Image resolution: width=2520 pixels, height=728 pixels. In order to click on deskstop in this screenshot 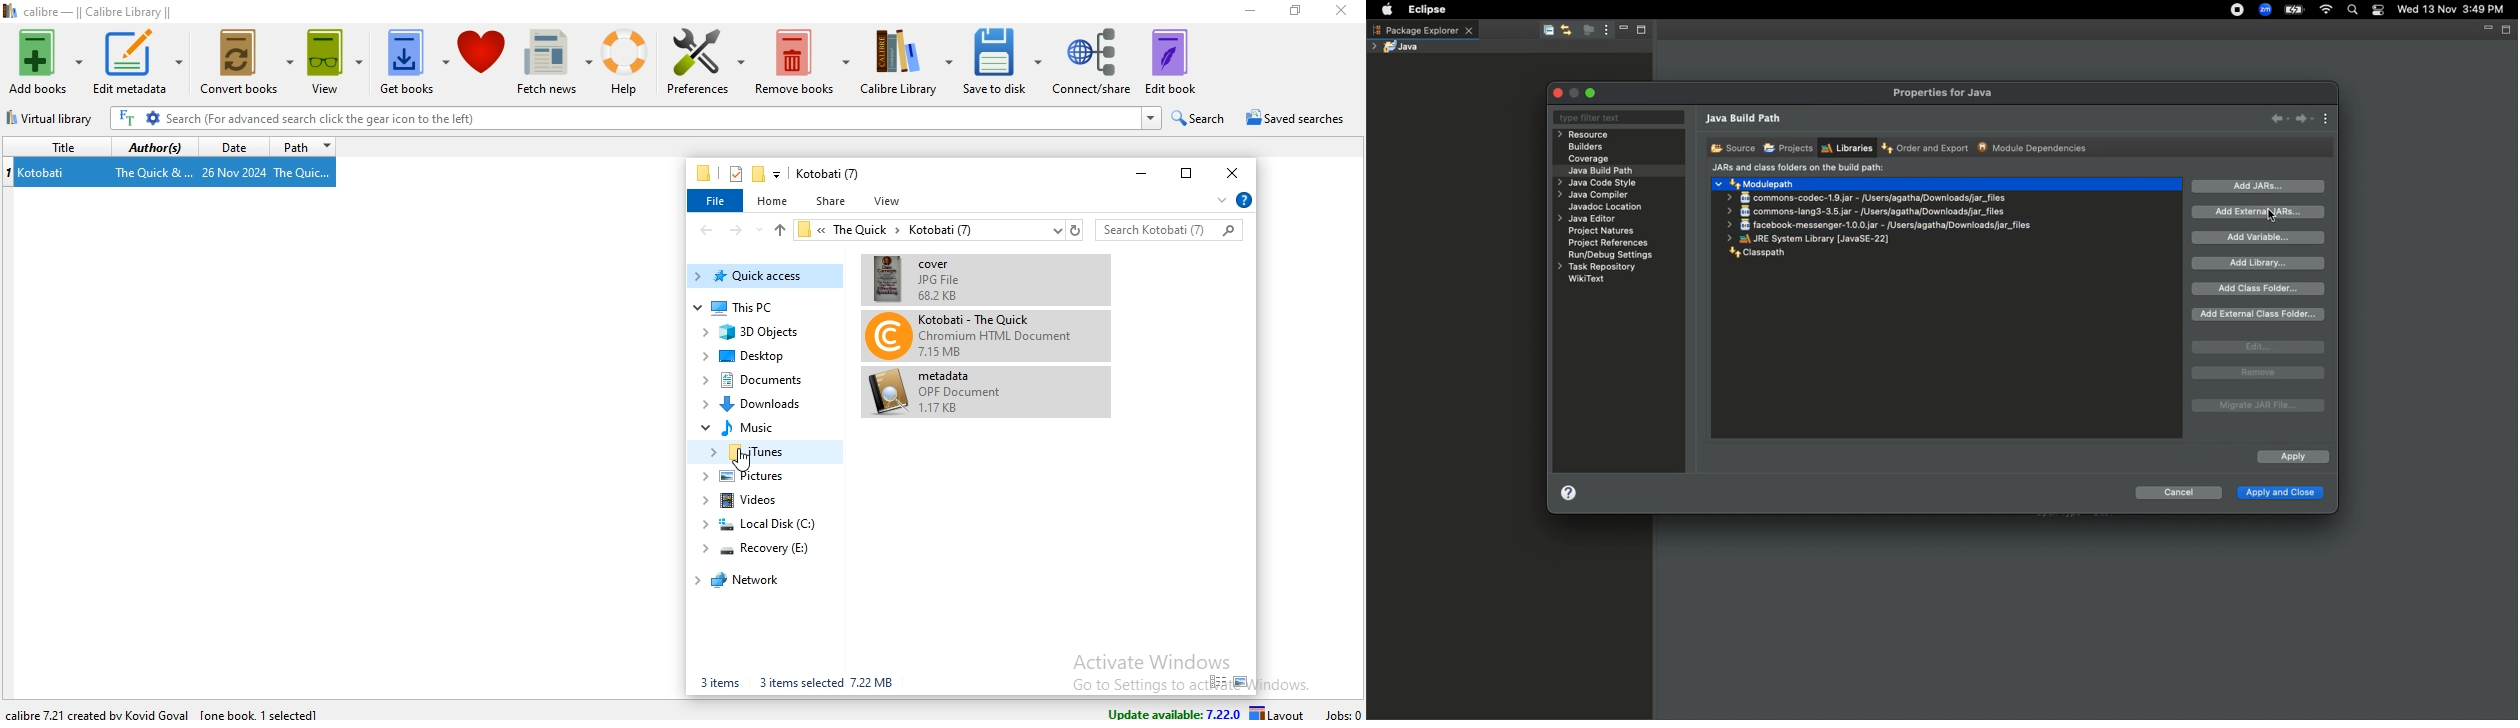, I will do `click(752, 356)`.